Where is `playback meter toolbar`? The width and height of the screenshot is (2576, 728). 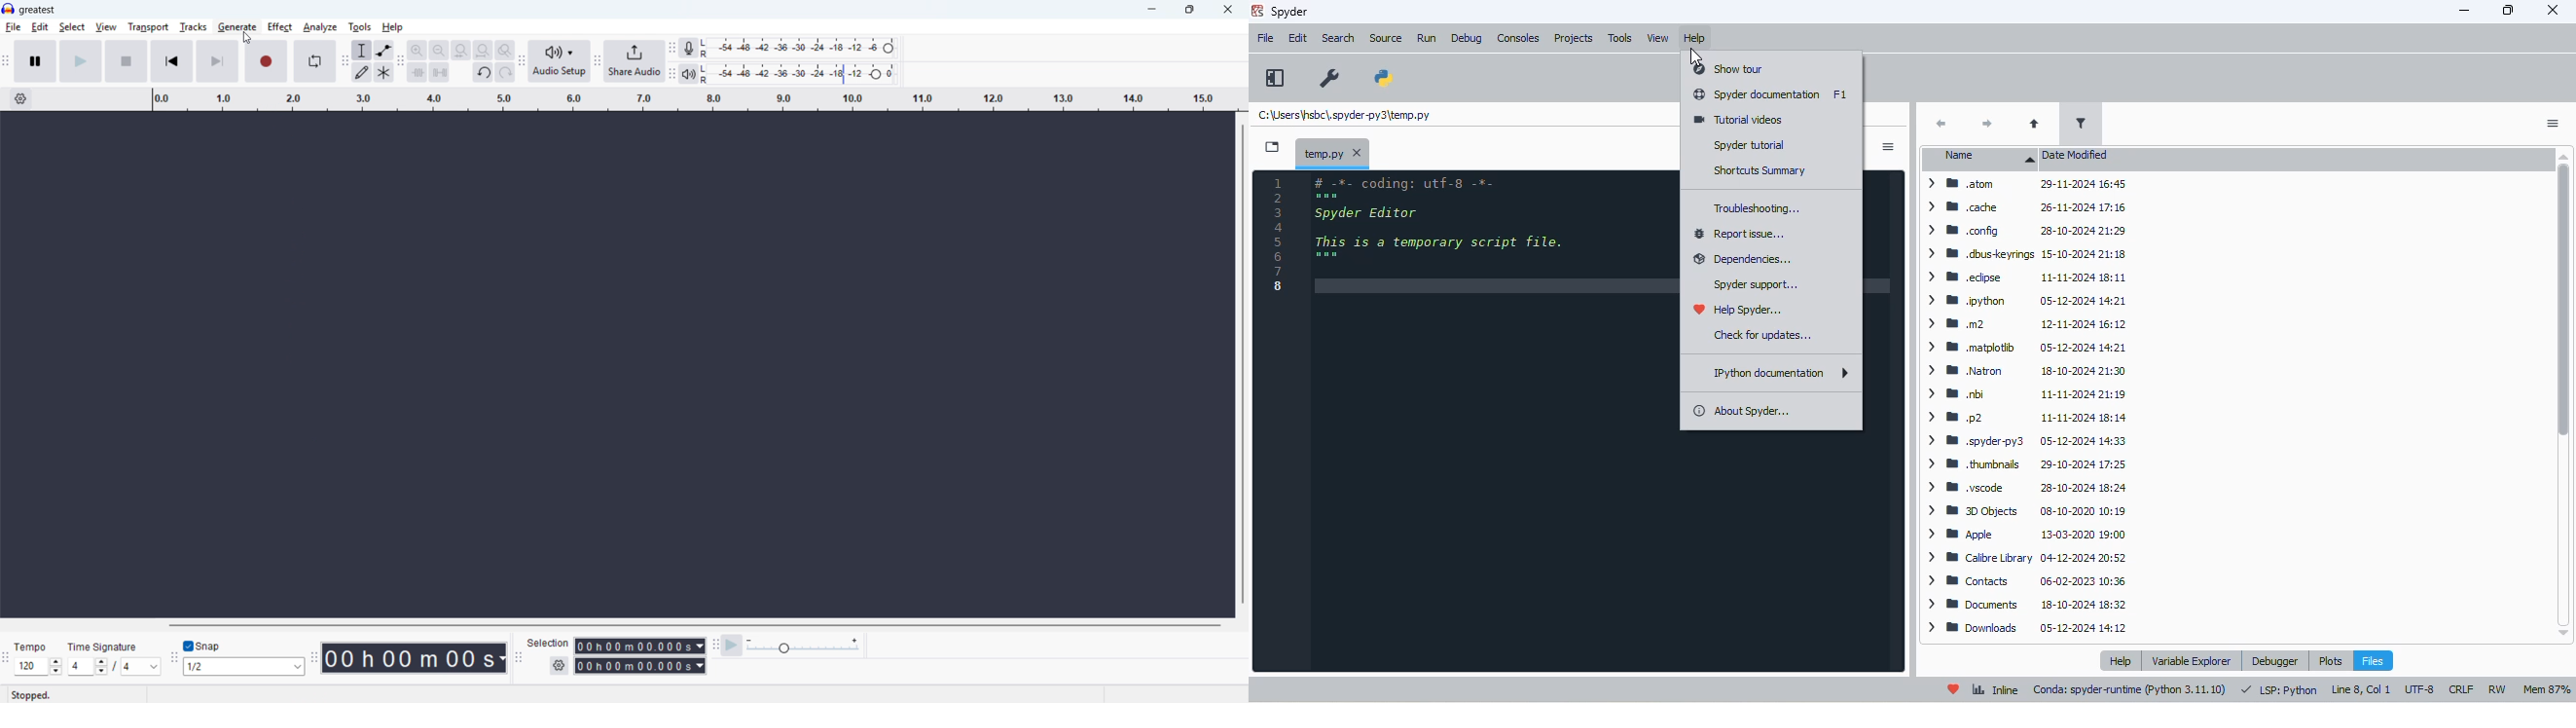
playback meter toolbar is located at coordinates (671, 75).